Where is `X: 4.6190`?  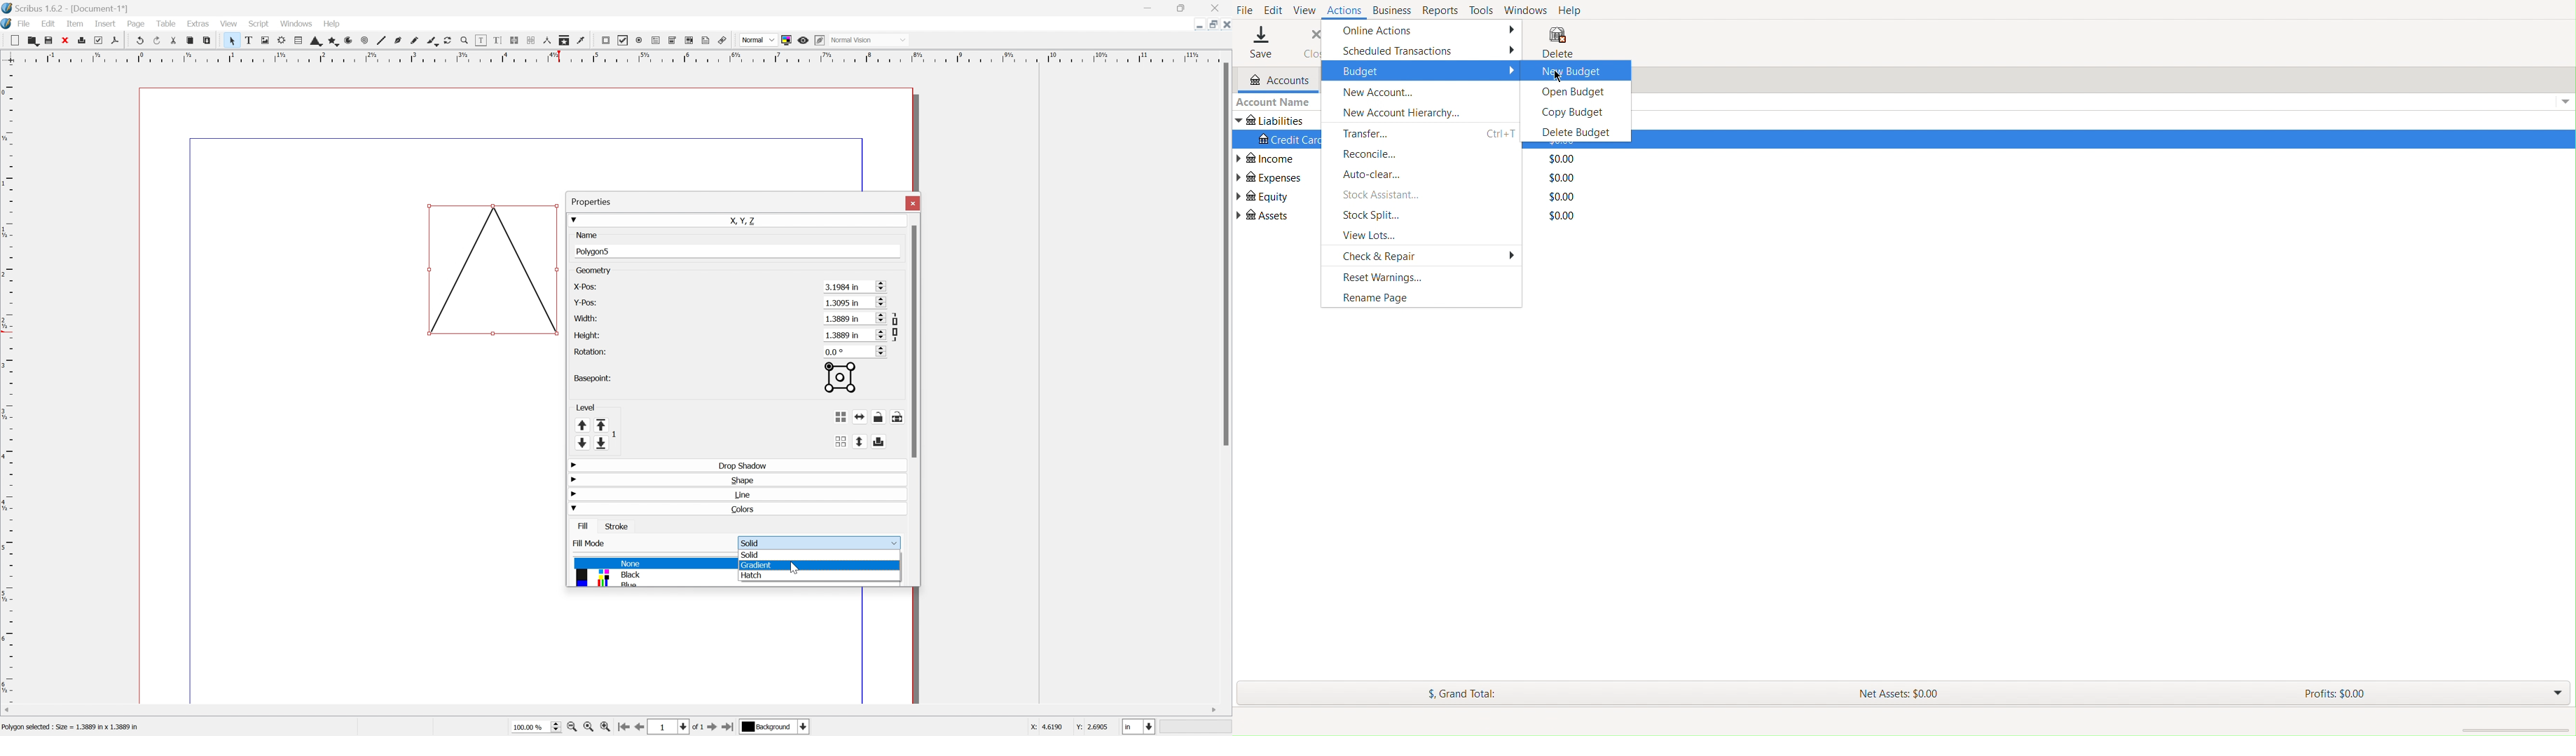 X: 4.6190 is located at coordinates (1044, 728).